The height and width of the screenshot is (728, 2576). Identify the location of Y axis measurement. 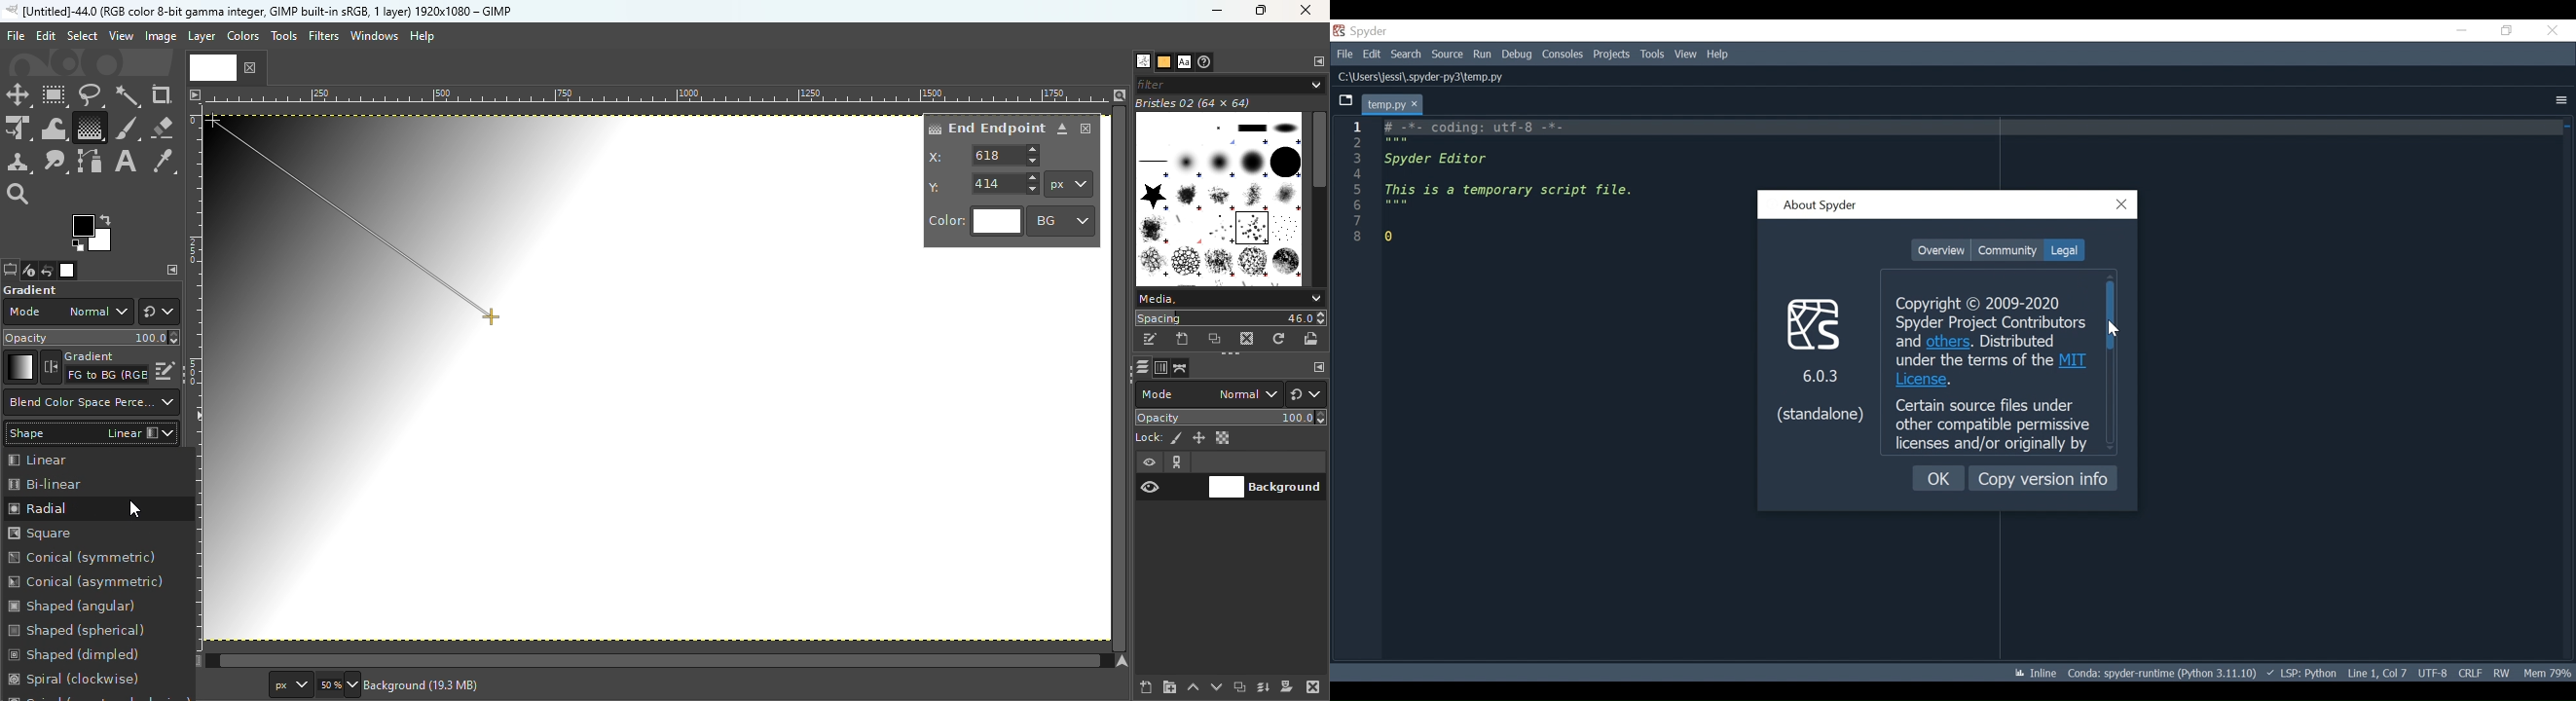
(984, 182).